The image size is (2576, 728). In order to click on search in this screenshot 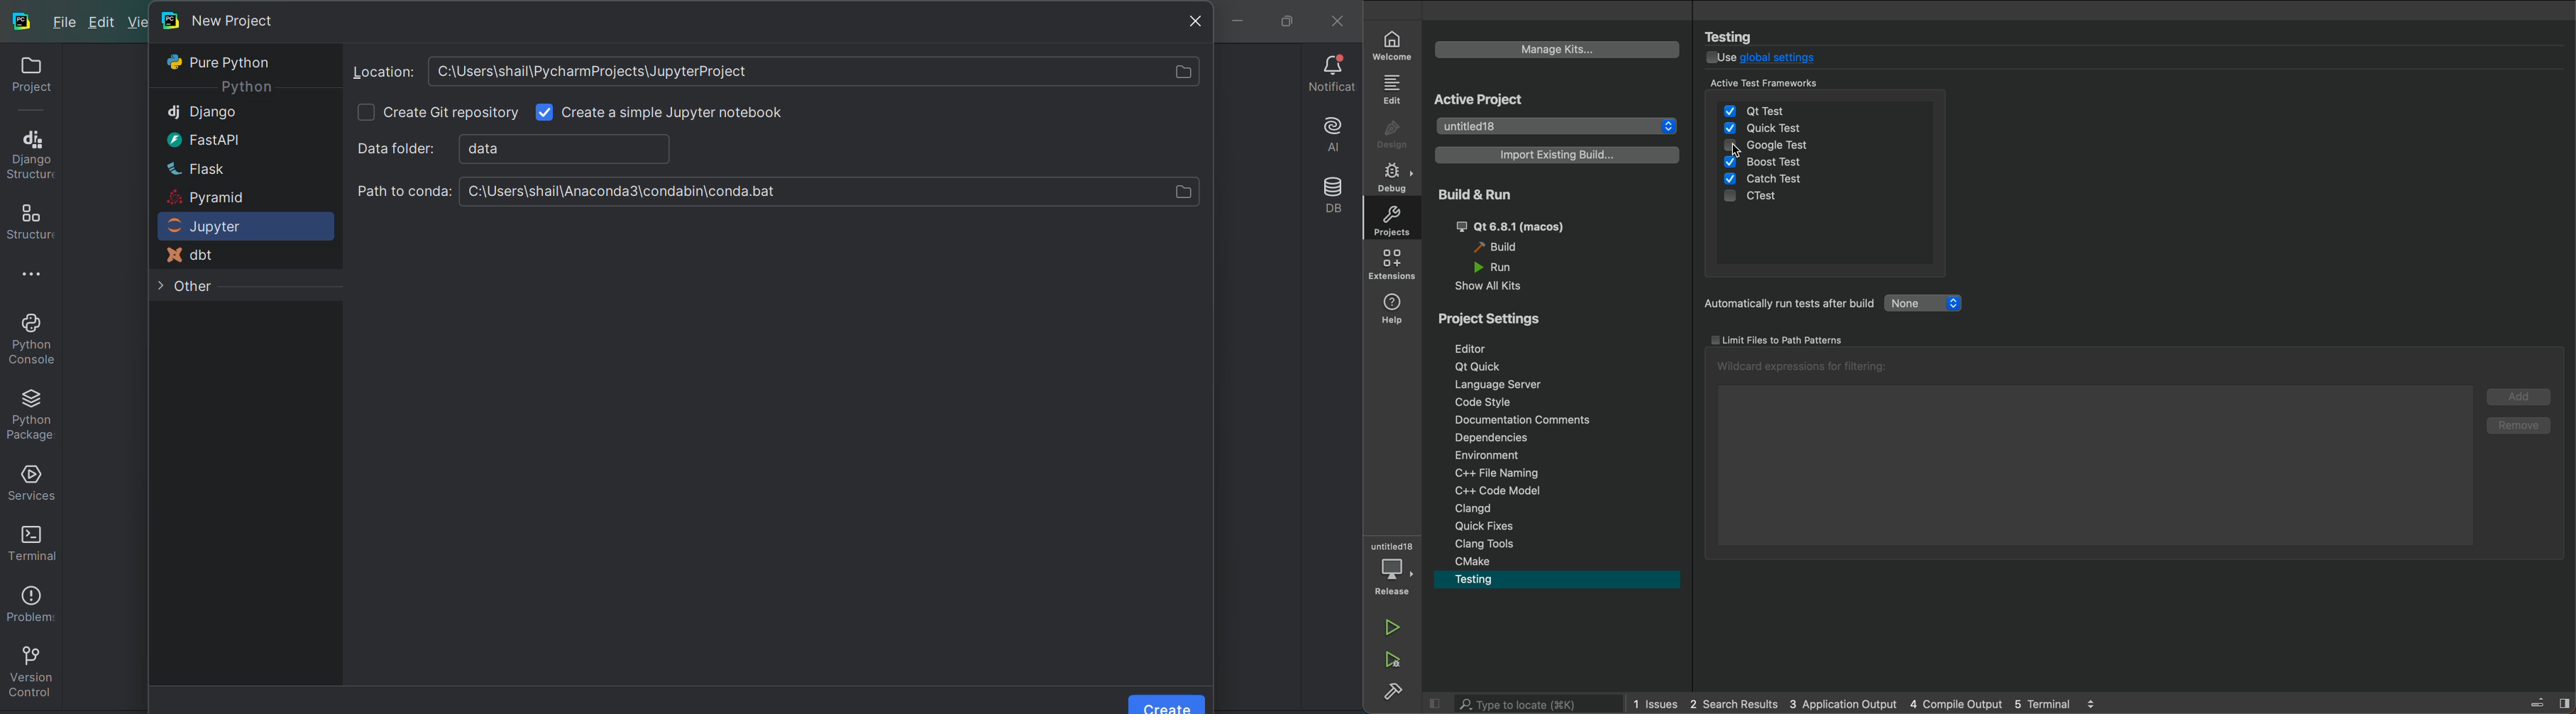, I will do `click(1521, 706)`.